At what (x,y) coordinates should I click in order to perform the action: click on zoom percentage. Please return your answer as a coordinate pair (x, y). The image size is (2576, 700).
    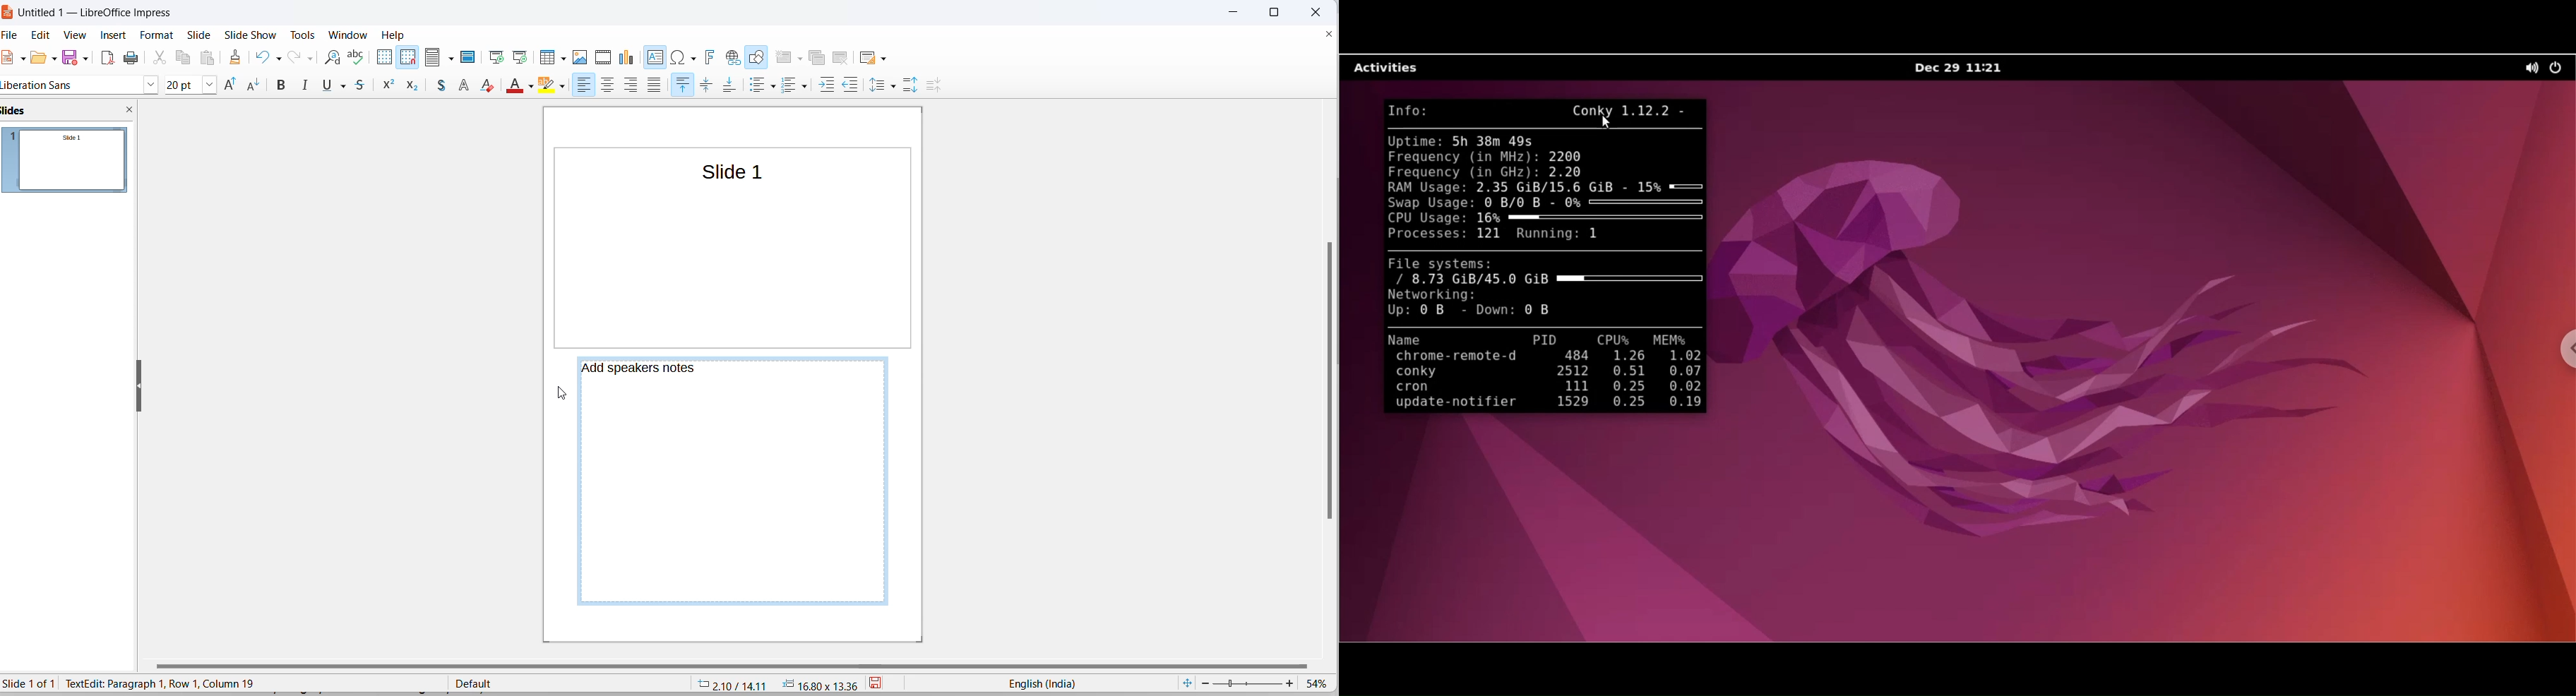
    Looking at the image, I should click on (1320, 683).